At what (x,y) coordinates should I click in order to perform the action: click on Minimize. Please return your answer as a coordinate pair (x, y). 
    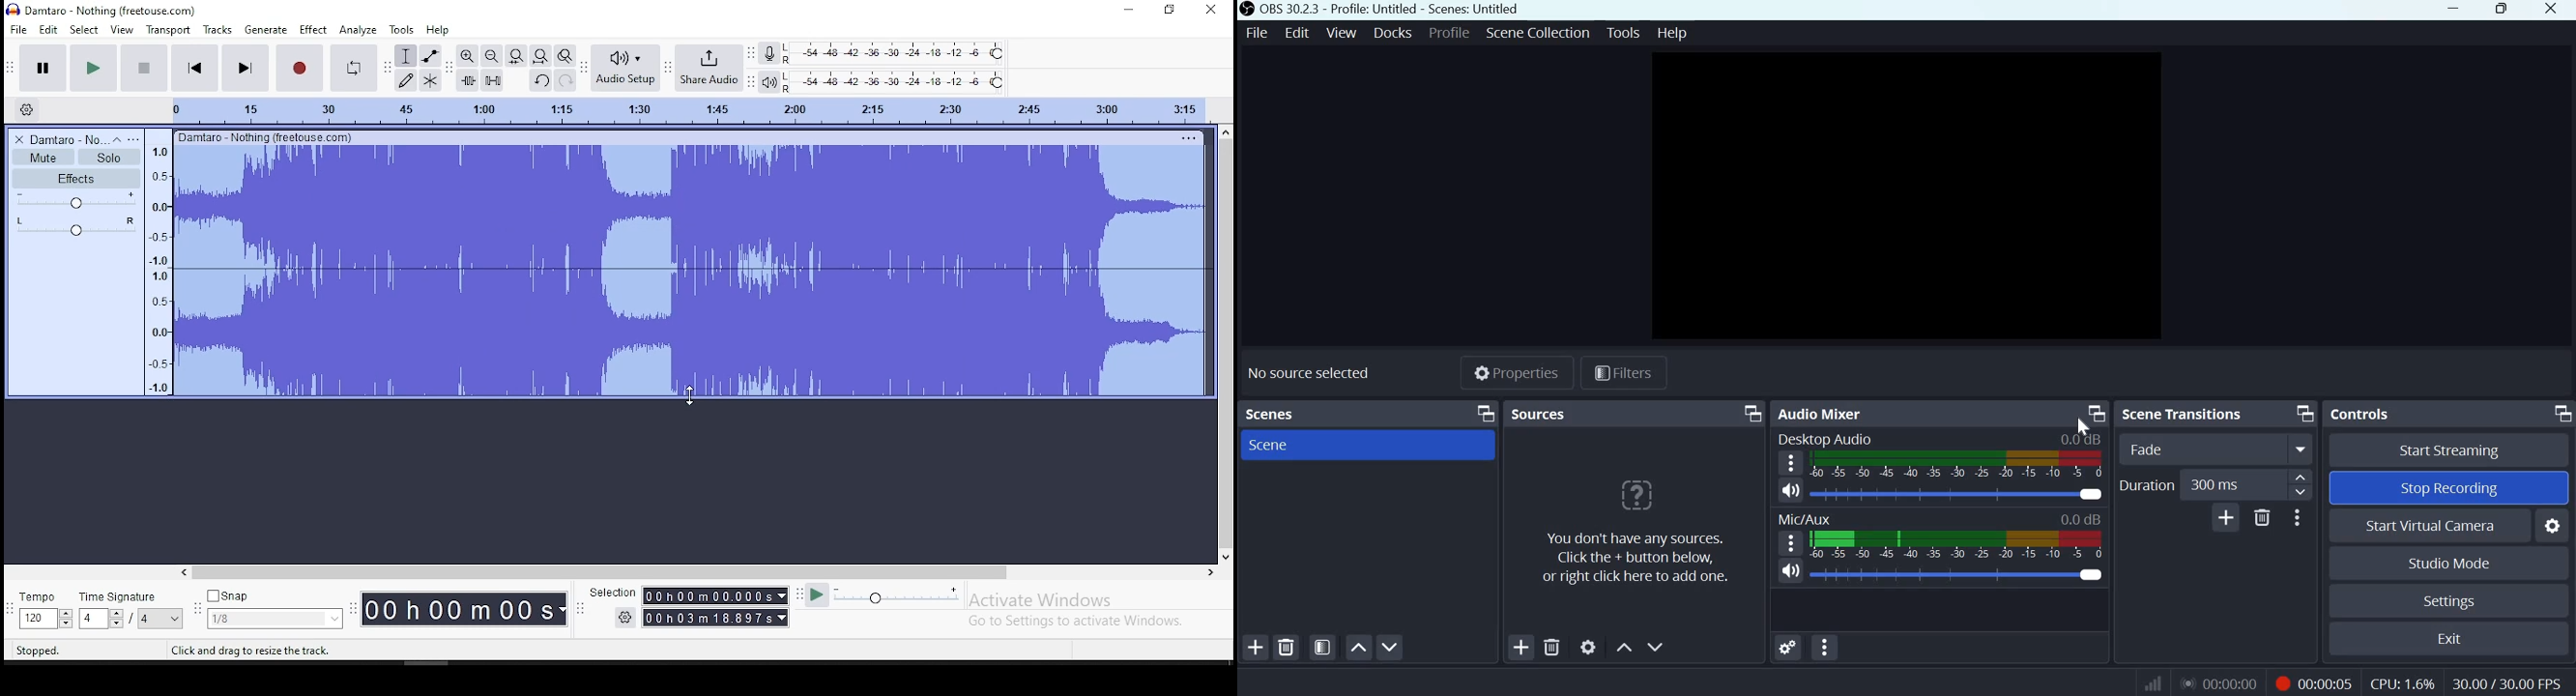
    Looking at the image, I should click on (2456, 10).